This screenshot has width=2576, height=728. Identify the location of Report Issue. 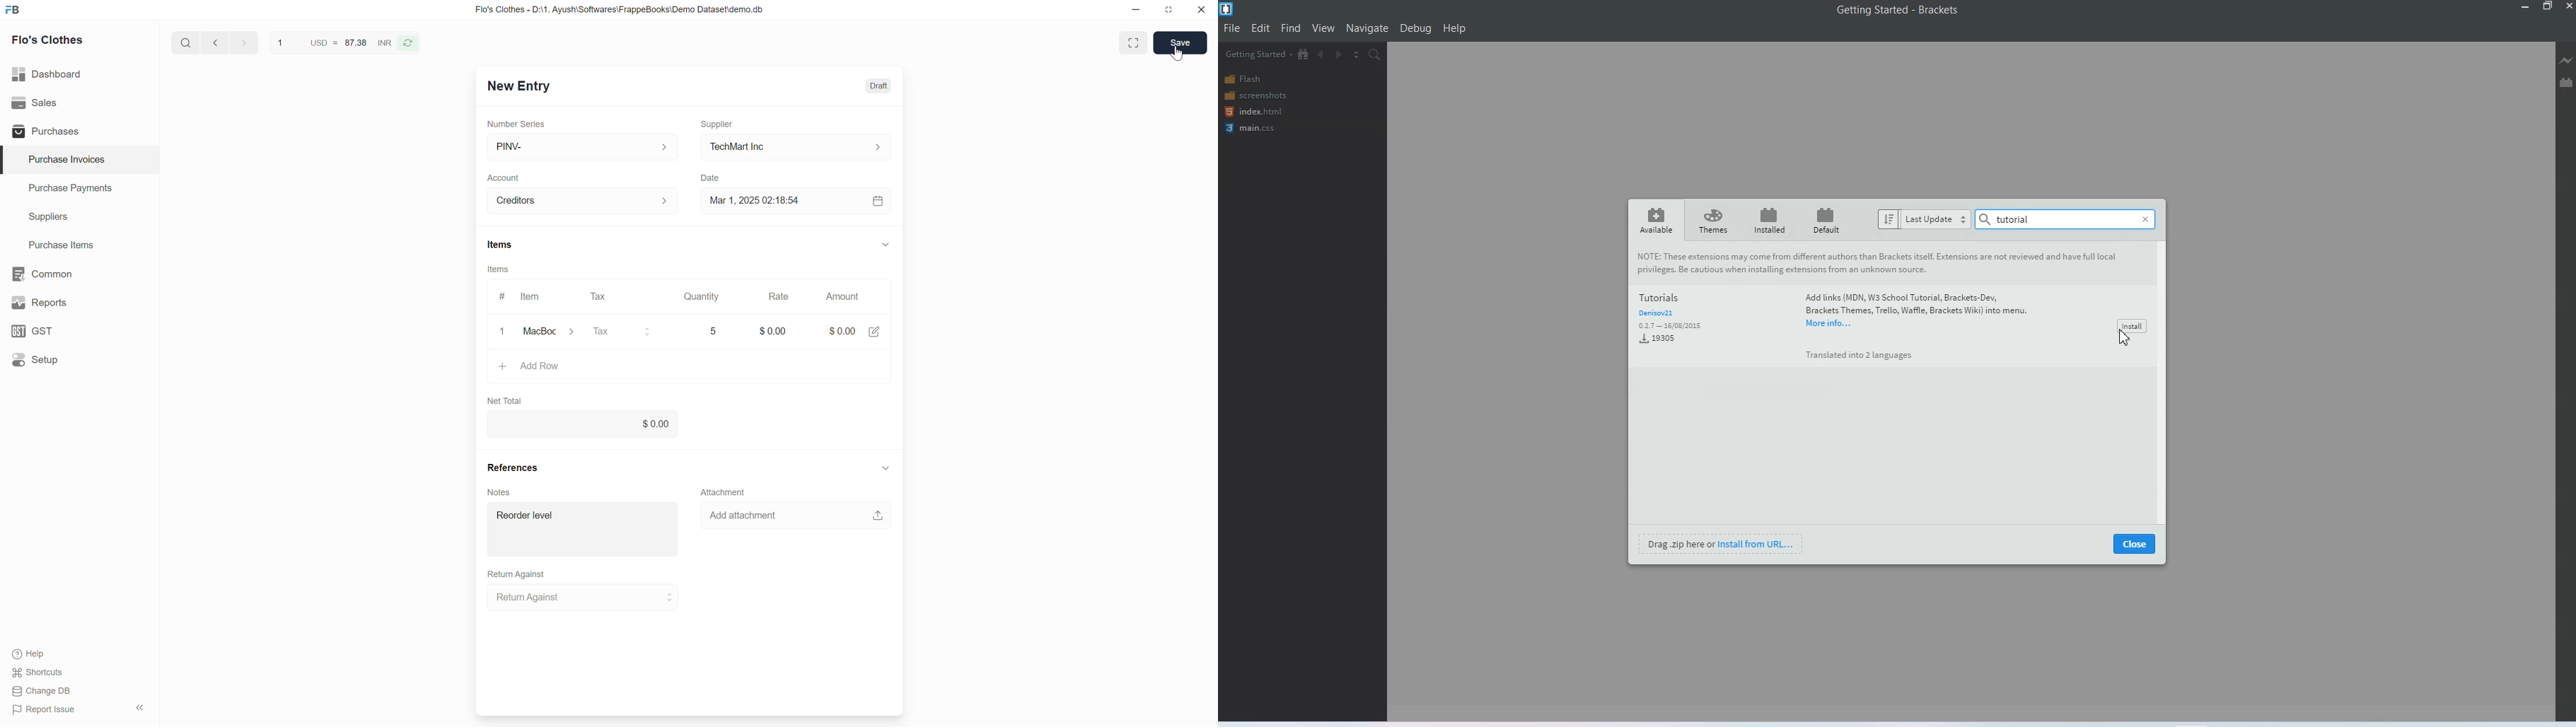
(44, 710).